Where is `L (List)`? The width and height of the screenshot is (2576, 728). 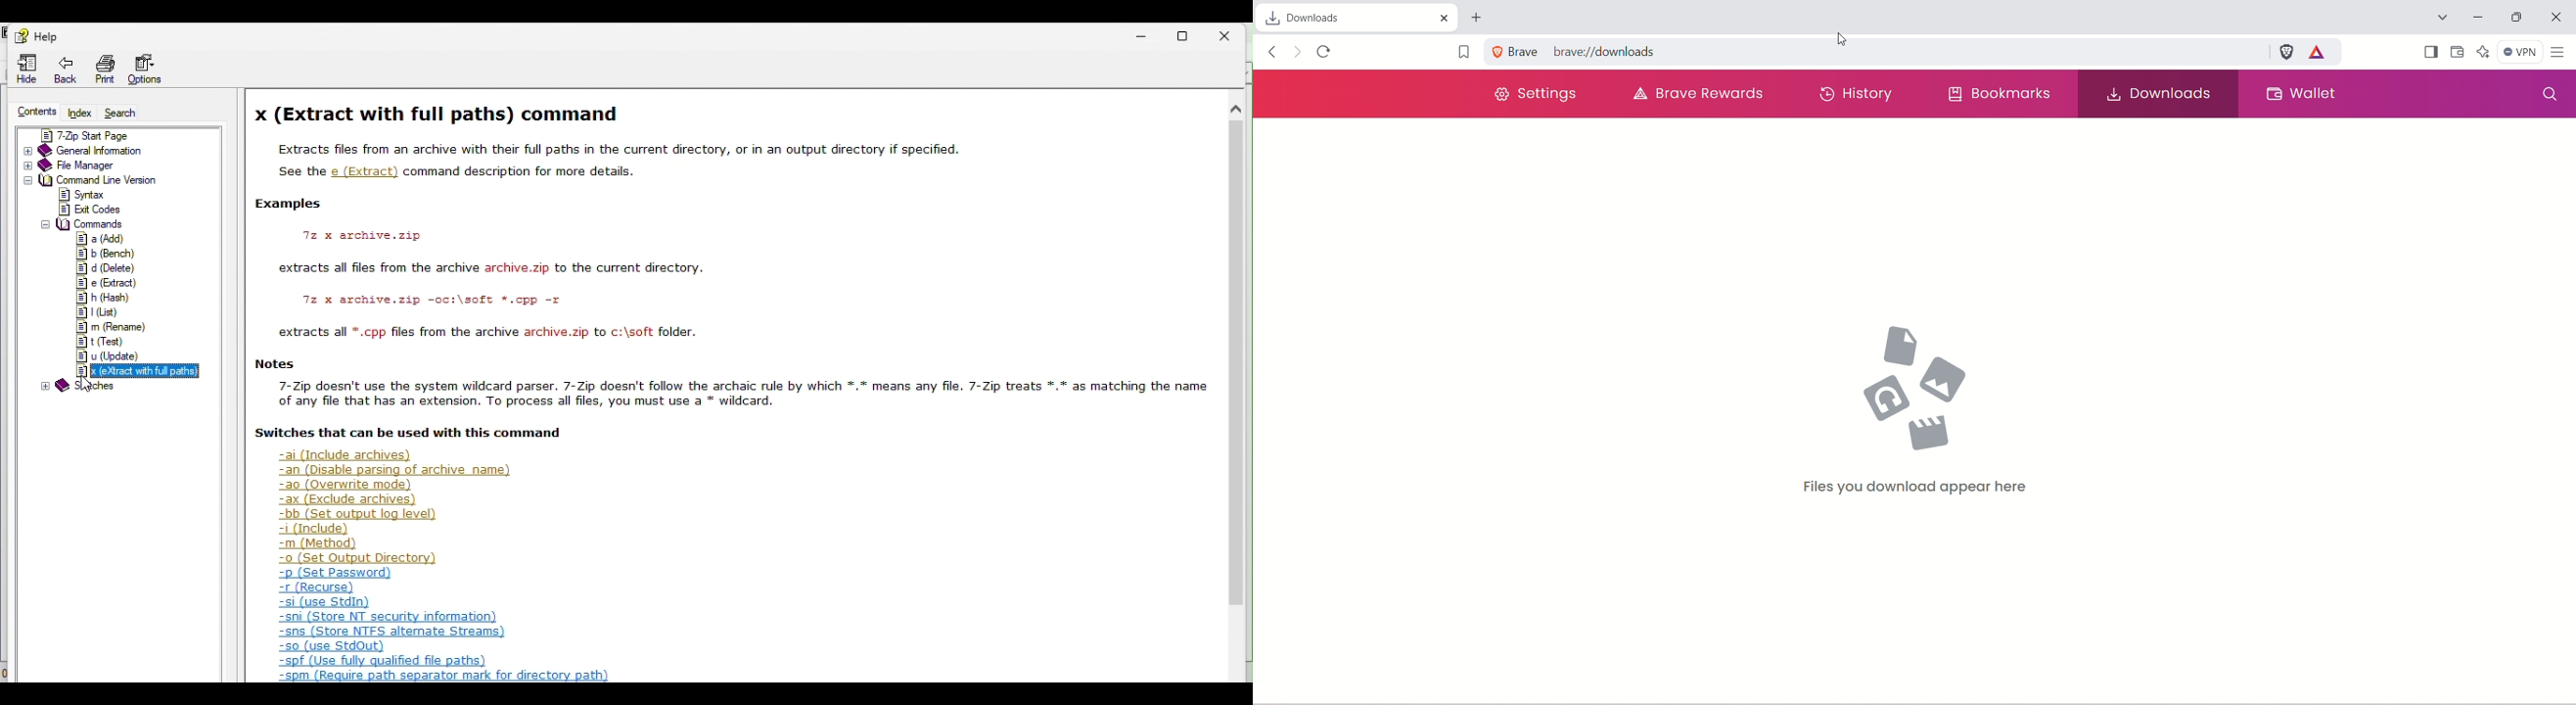 L (List) is located at coordinates (106, 311).